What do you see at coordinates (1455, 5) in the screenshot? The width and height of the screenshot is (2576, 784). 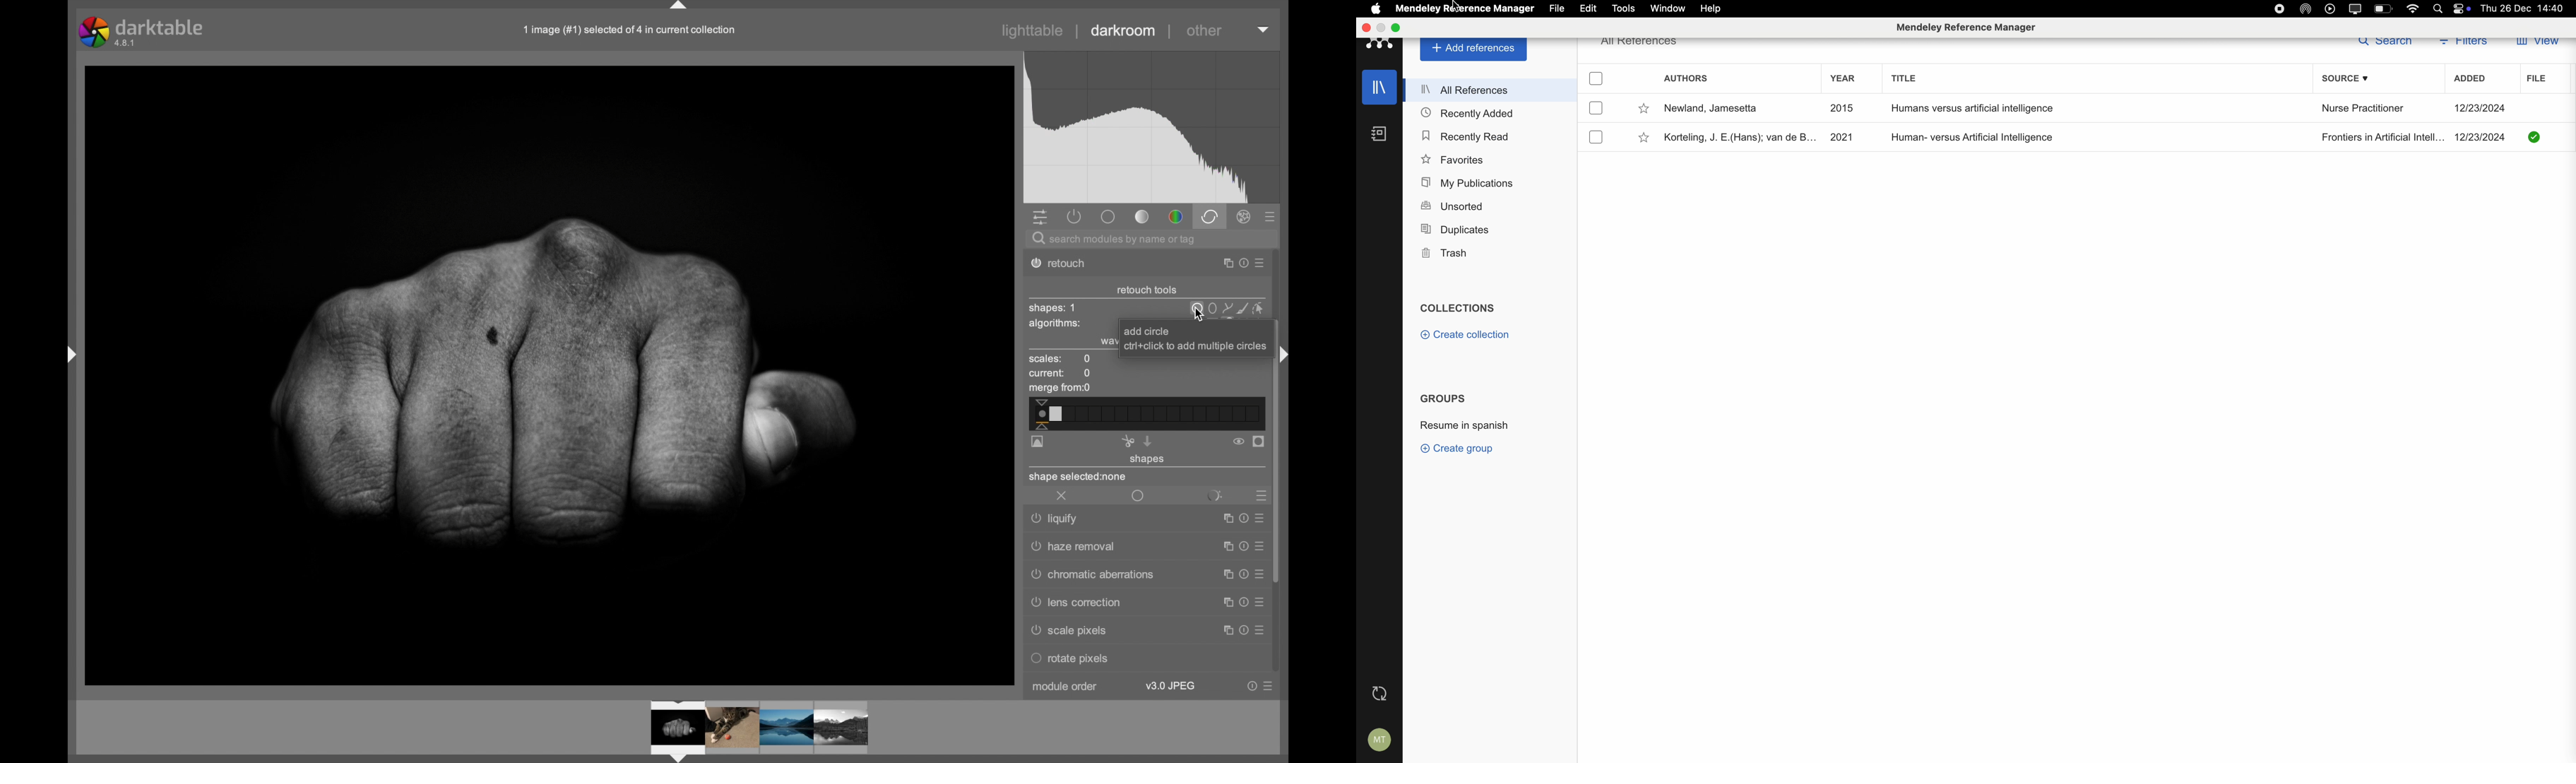 I see `cursor` at bounding box center [1455, 5].